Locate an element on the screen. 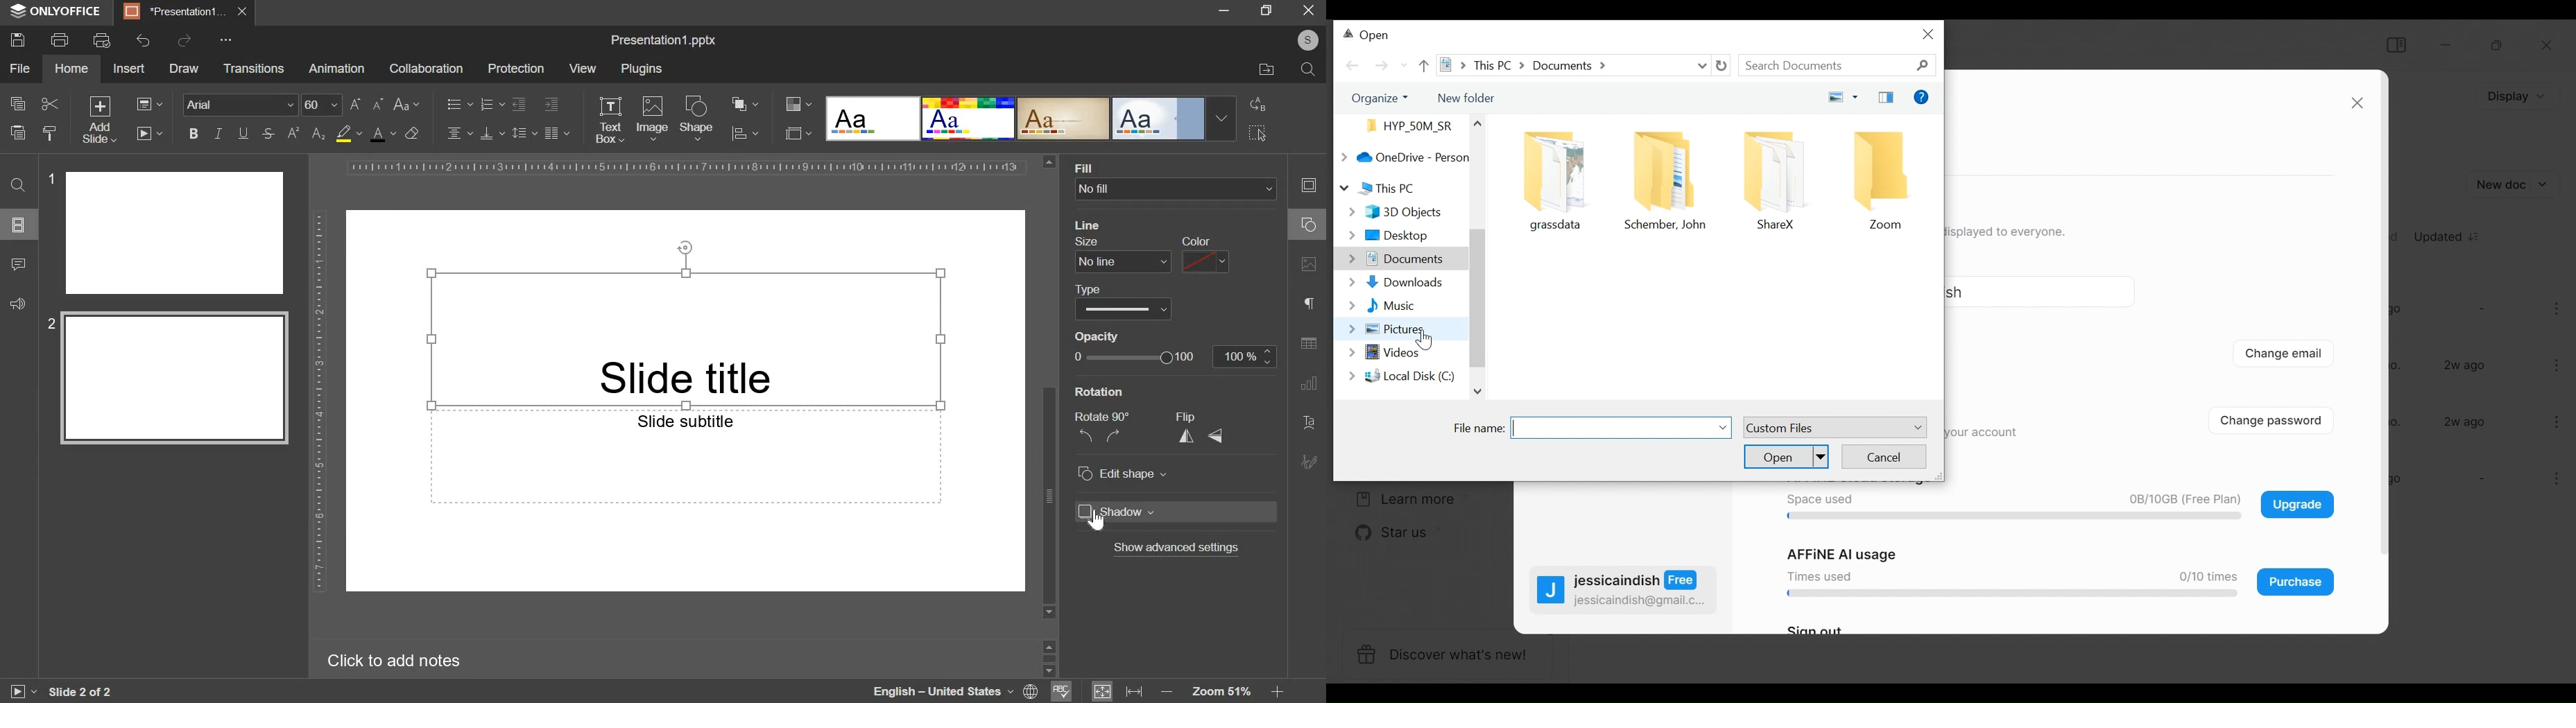  collaboration is located at coordinates (425, 69).